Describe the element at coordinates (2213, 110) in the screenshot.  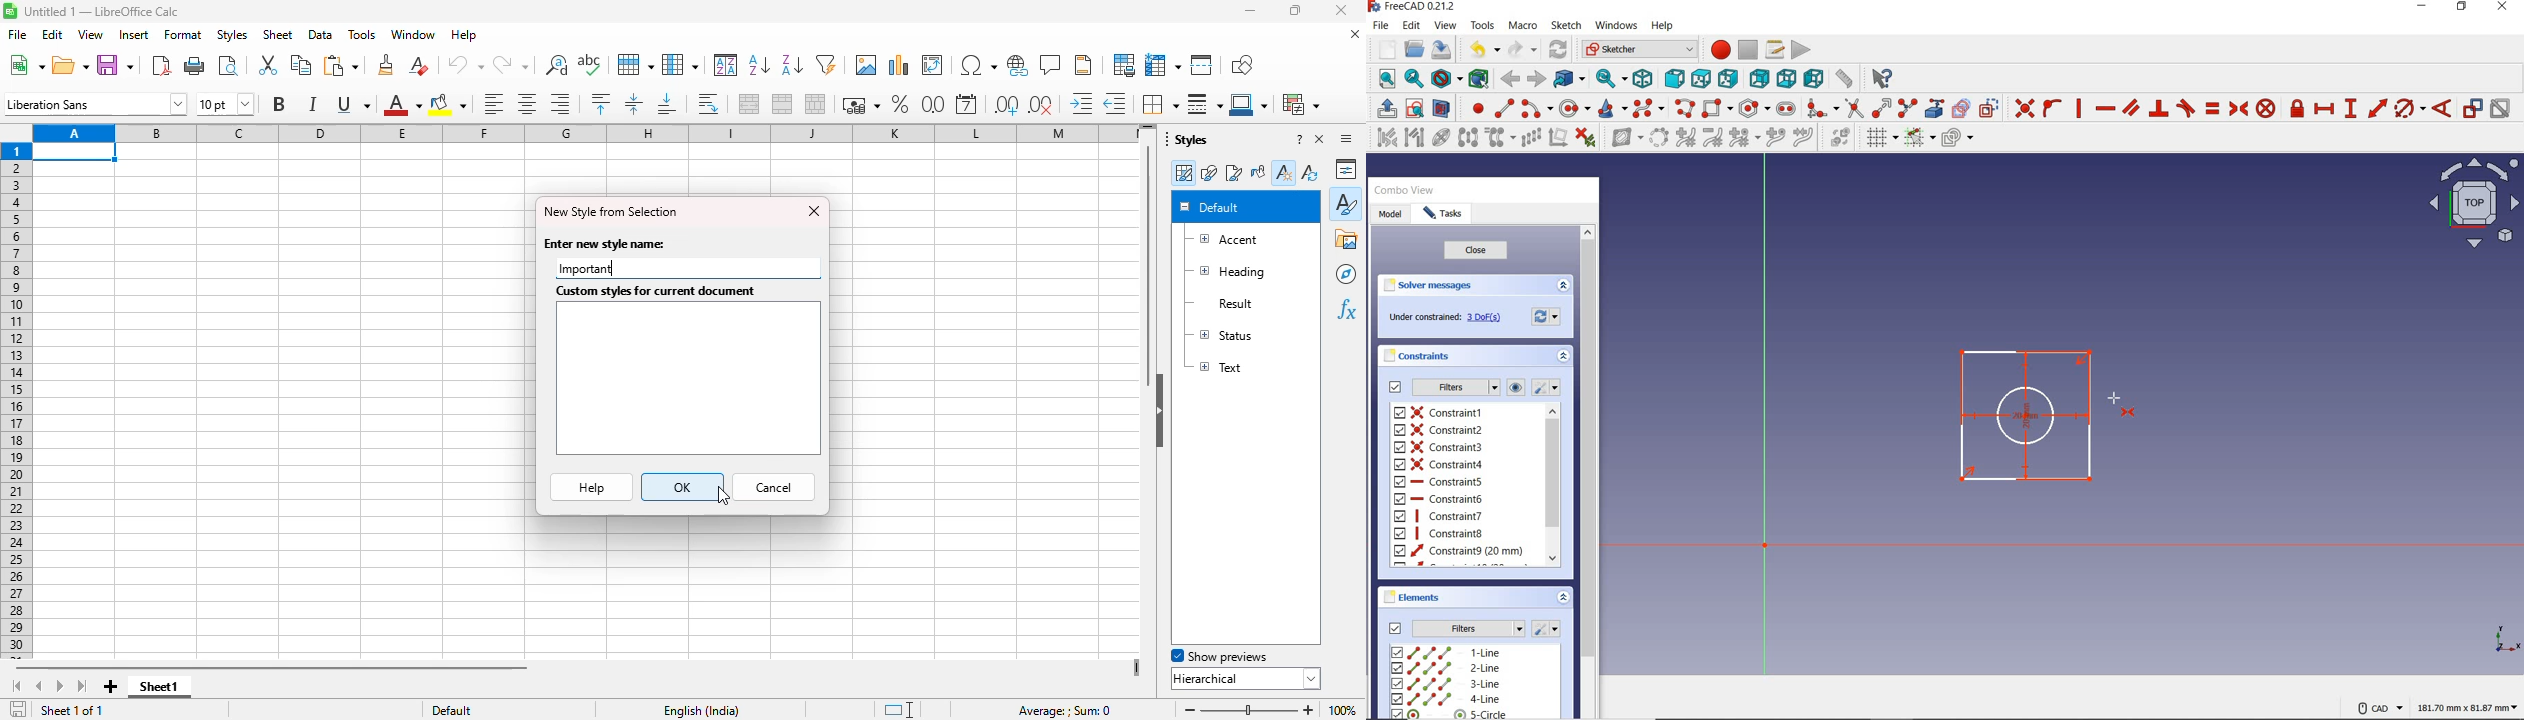
I see `constrain equal` at that location.